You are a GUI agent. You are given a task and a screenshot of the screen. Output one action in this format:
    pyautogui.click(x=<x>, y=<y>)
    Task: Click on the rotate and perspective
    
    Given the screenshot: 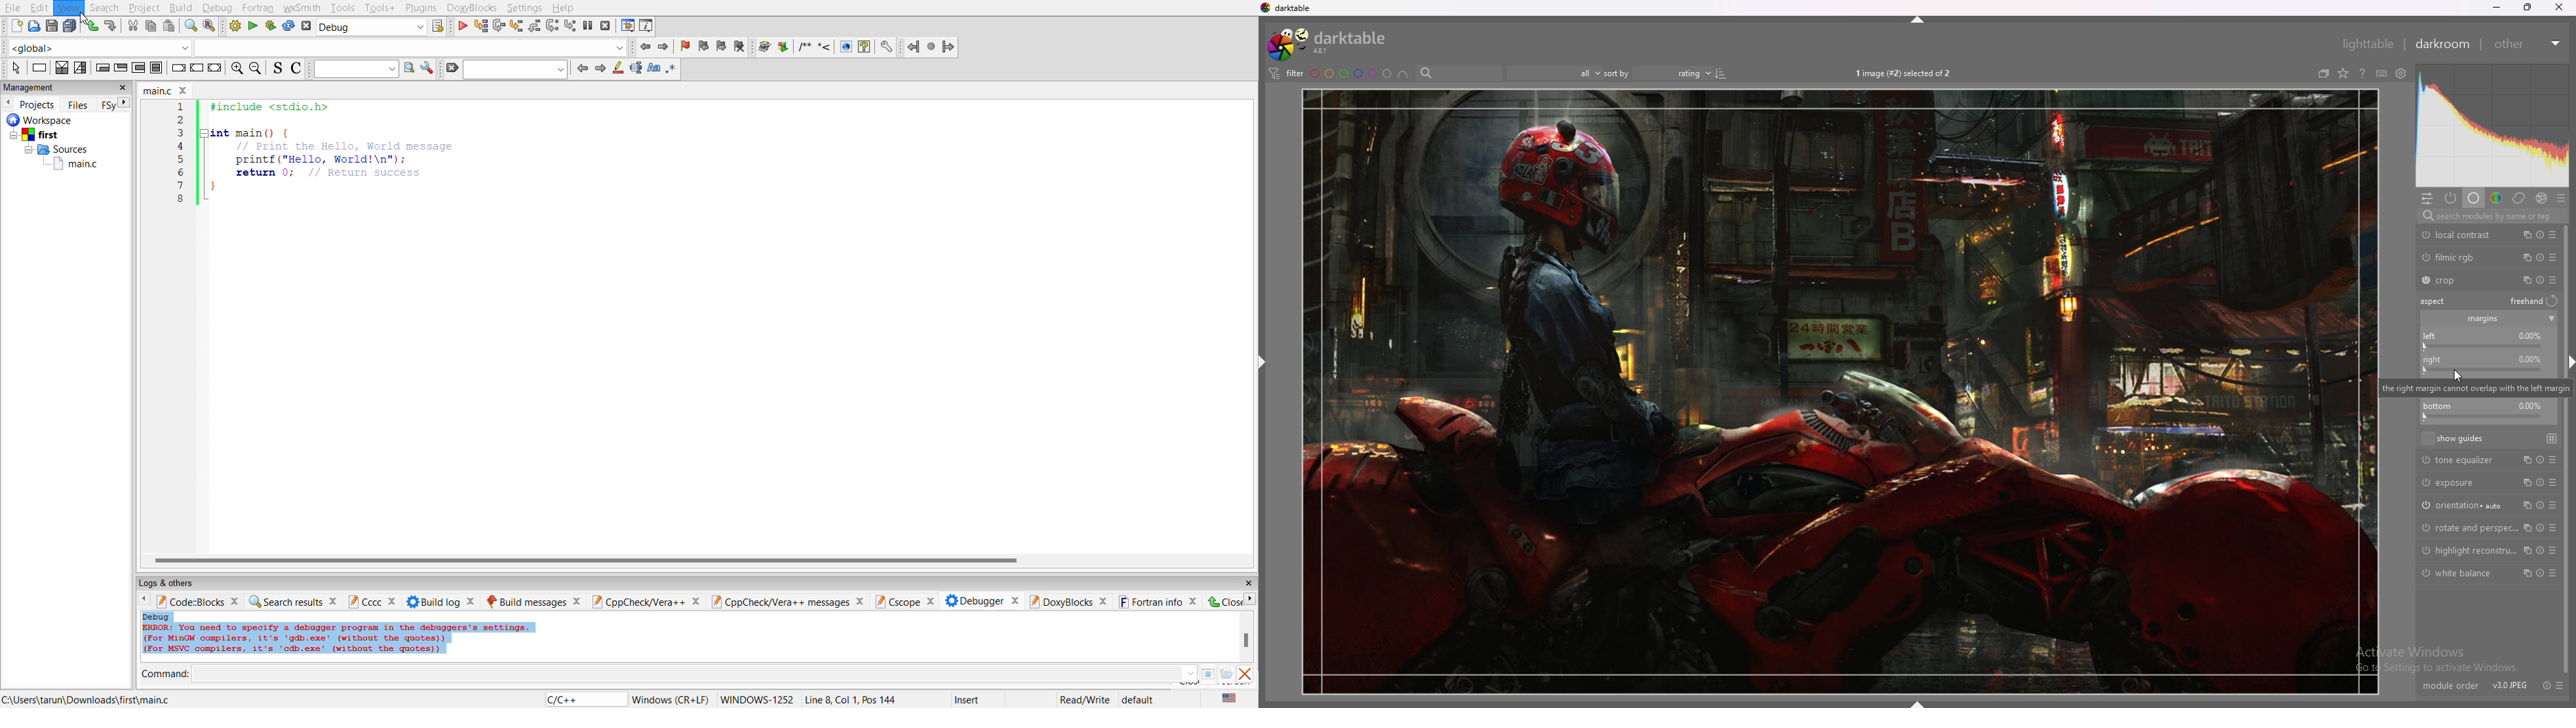 What is the action you would take?
    pyautogui.click(x=2466, y=528)
    